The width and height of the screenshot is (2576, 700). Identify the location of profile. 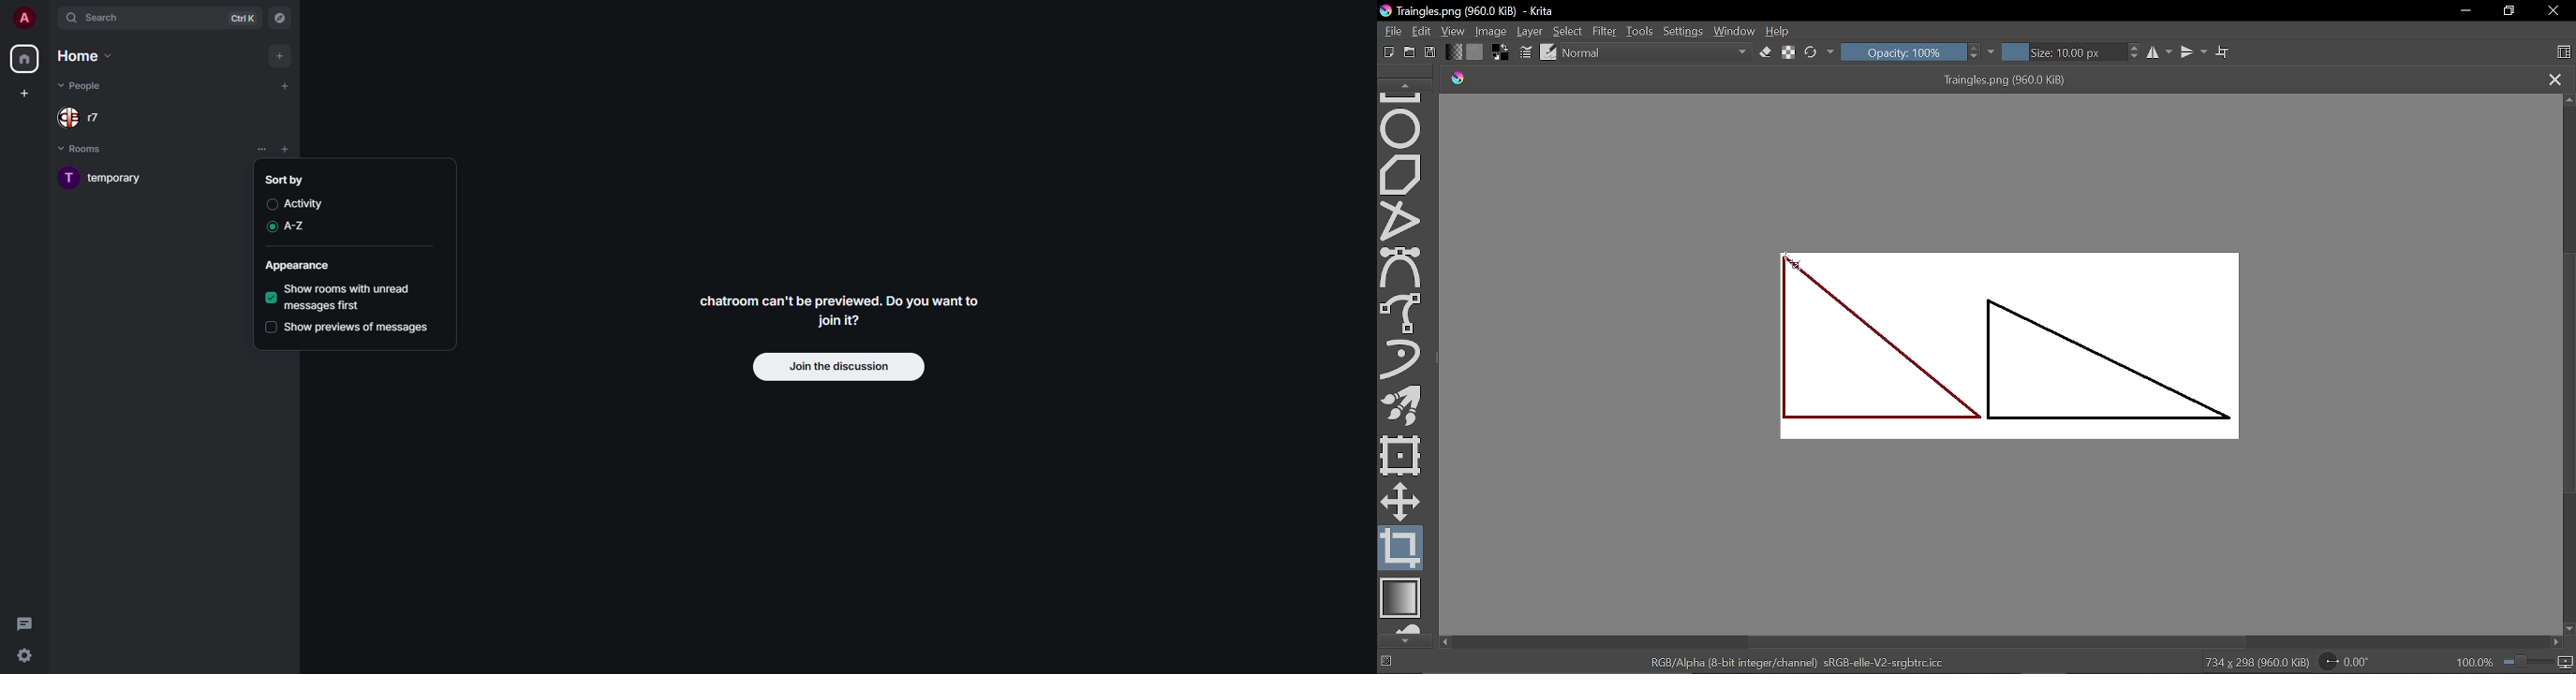
(24, 19).